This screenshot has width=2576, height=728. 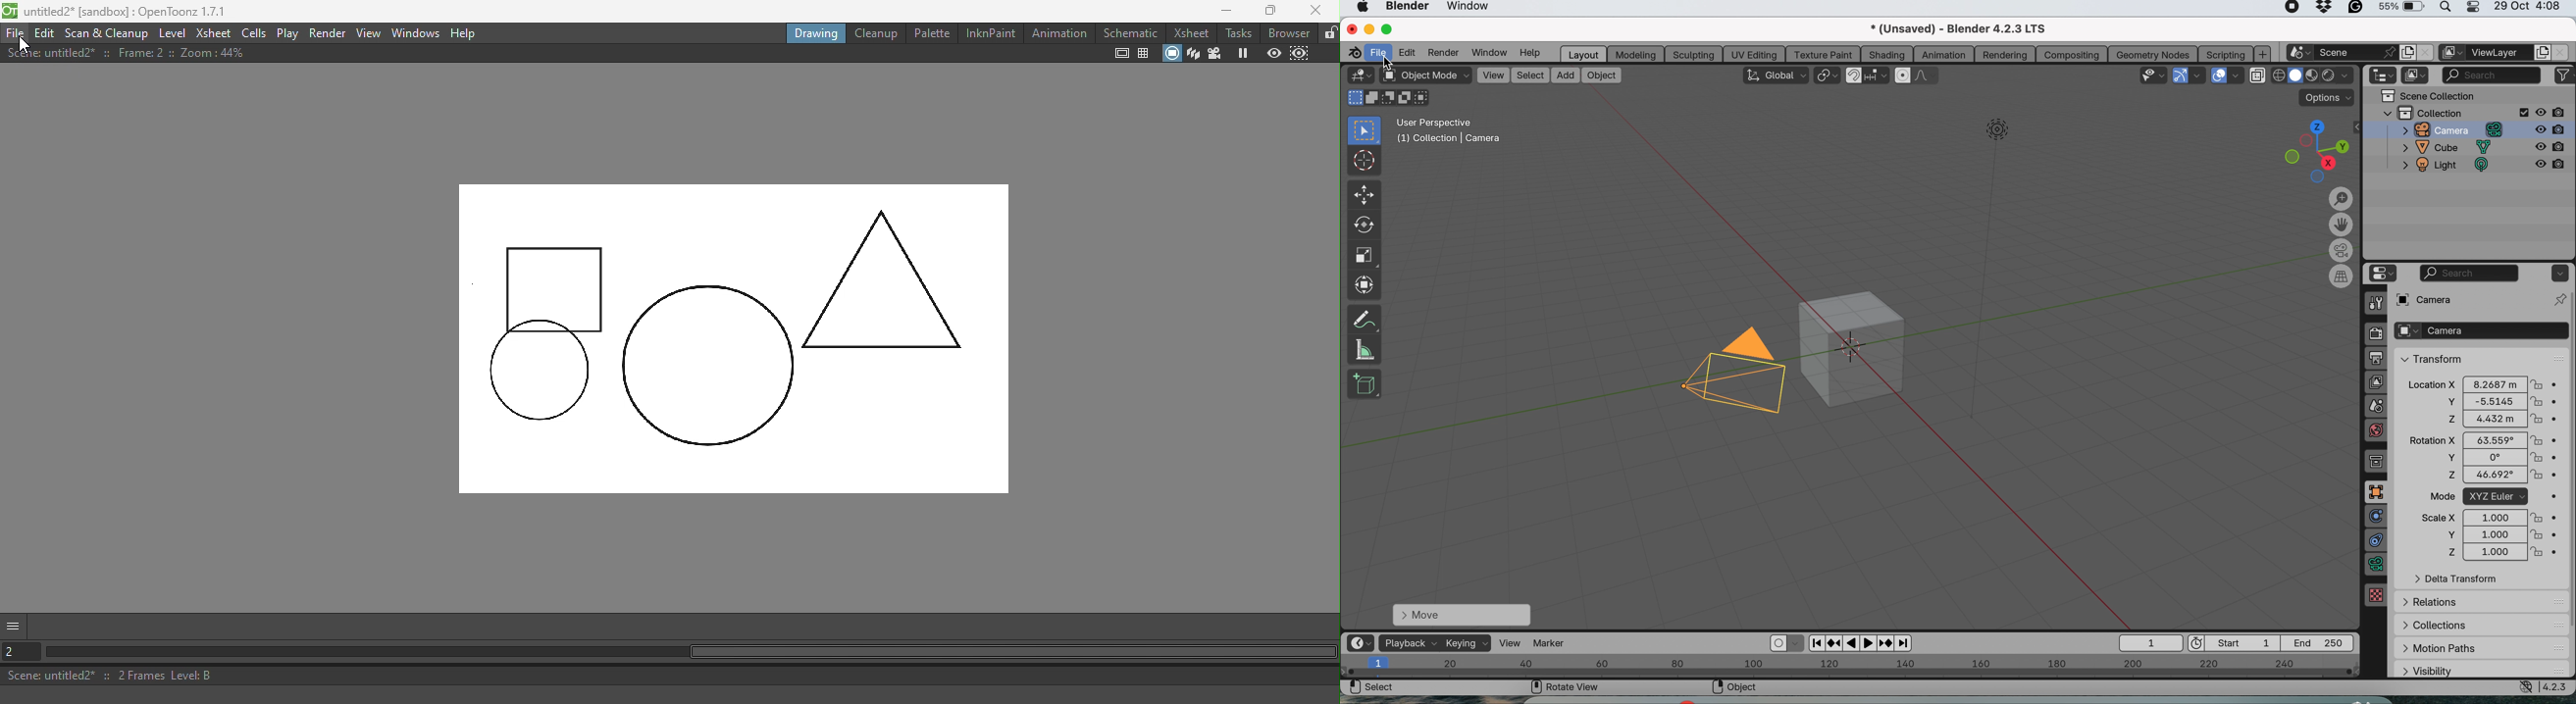 What do you see at coordinates (2377, 542) in the screenshot?
I see `constraints` at bounding box center [2377, 542].